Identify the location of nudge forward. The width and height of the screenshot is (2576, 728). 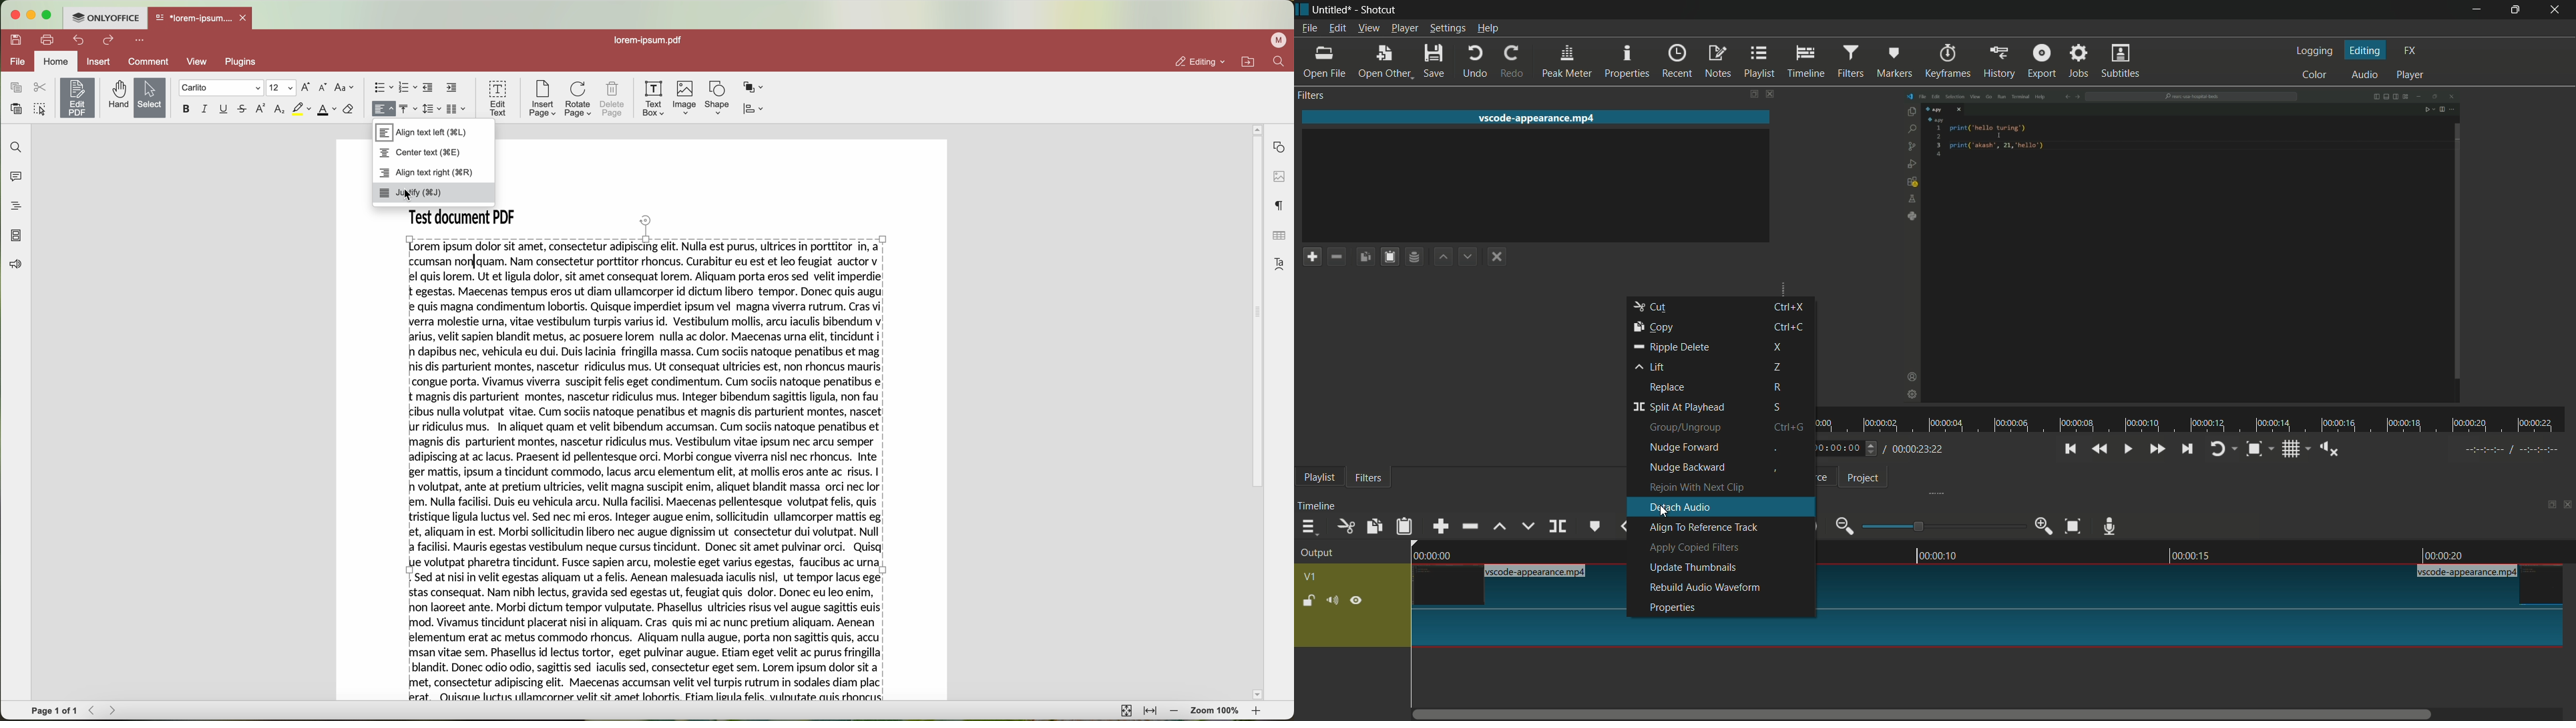
(1685, 447).